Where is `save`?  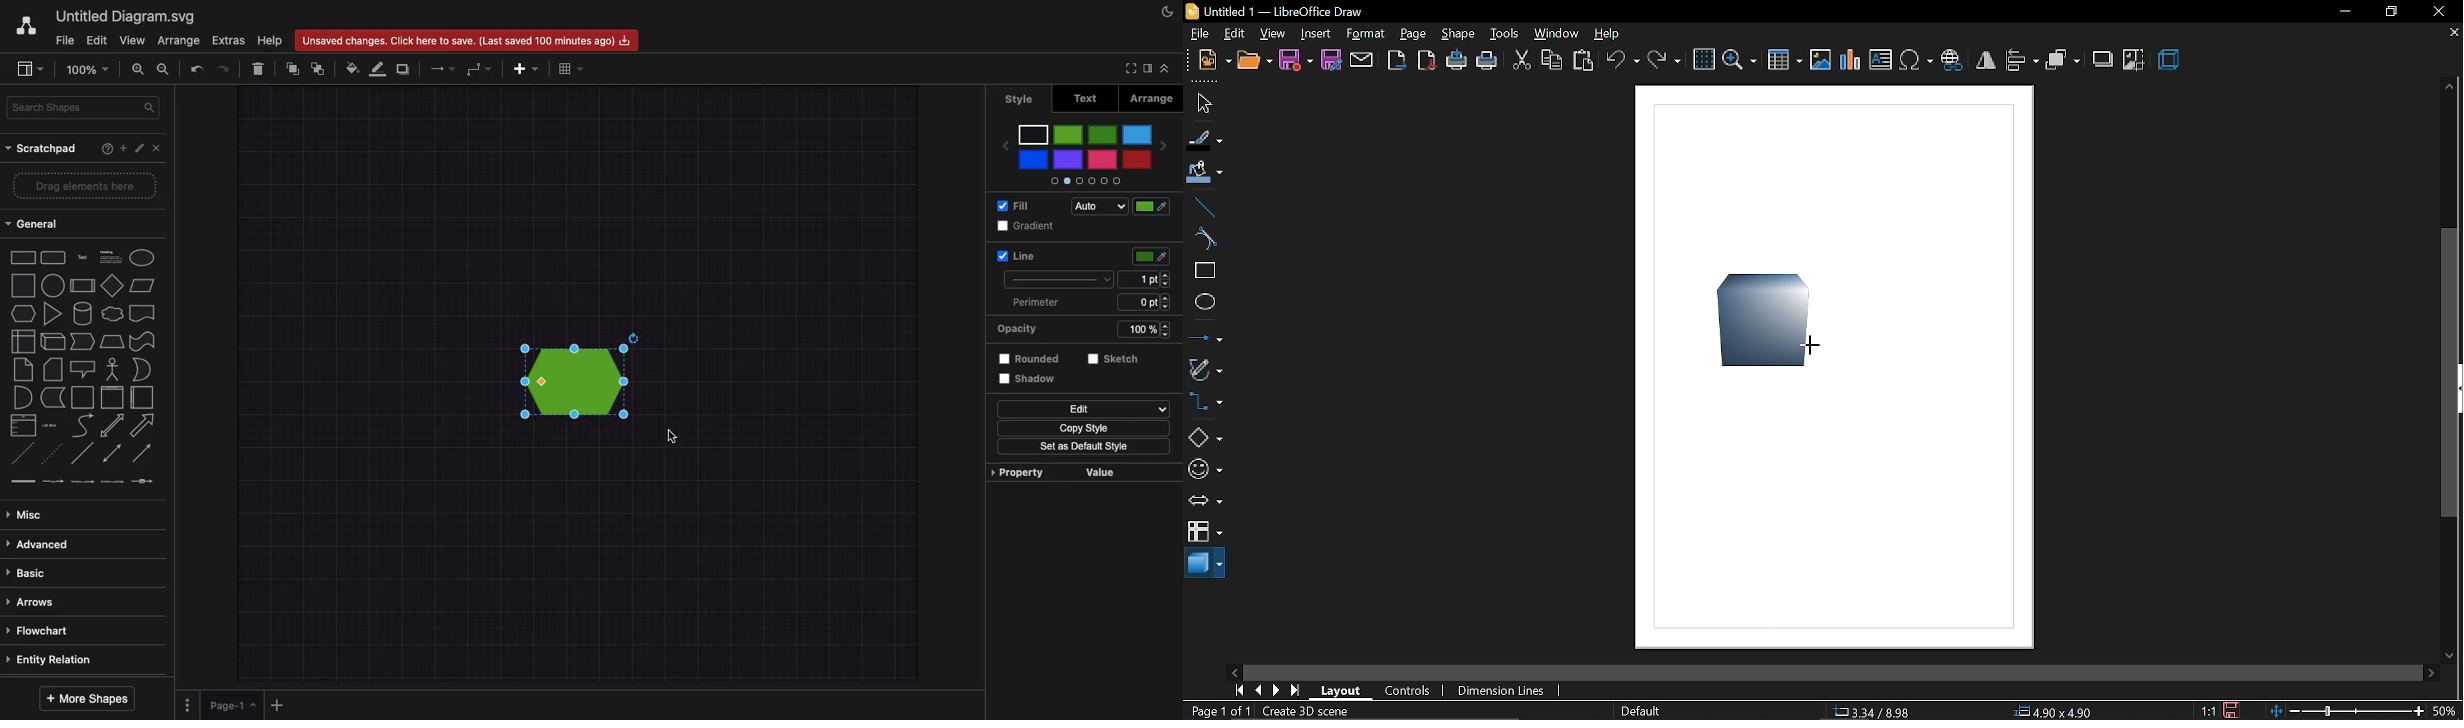
save is located at coordinates (2233, 710).